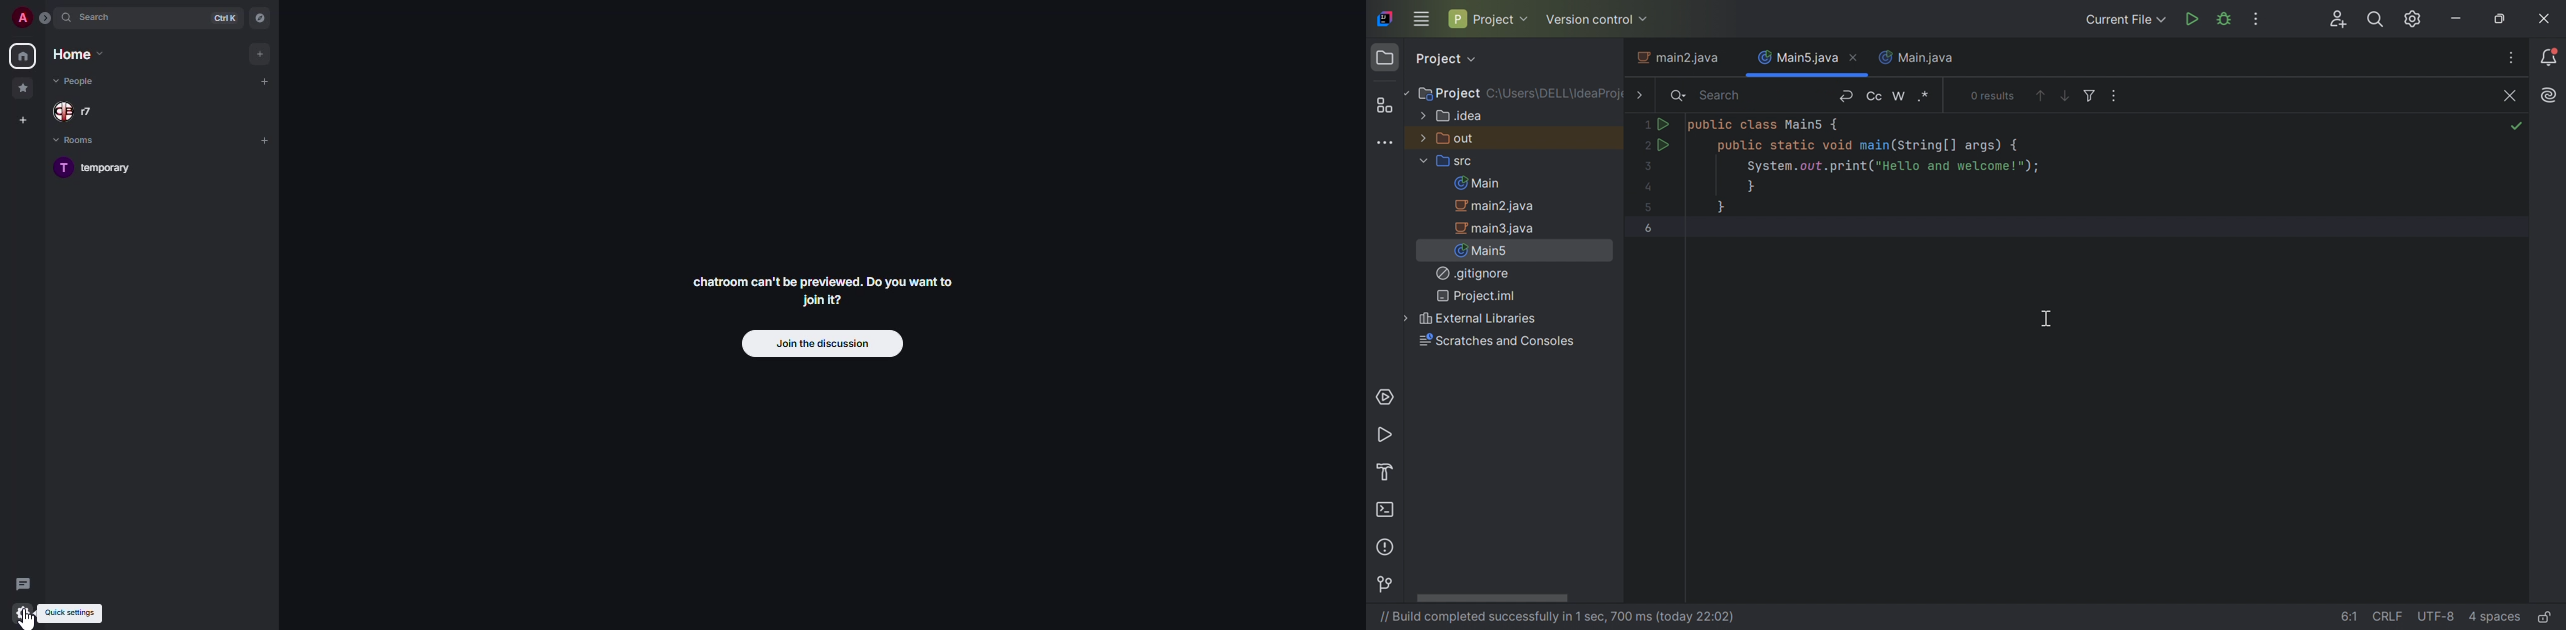  What do you see at coordinates (23, 87) in the screenshot?
I see `favorites` at bounding box center [23, 87].